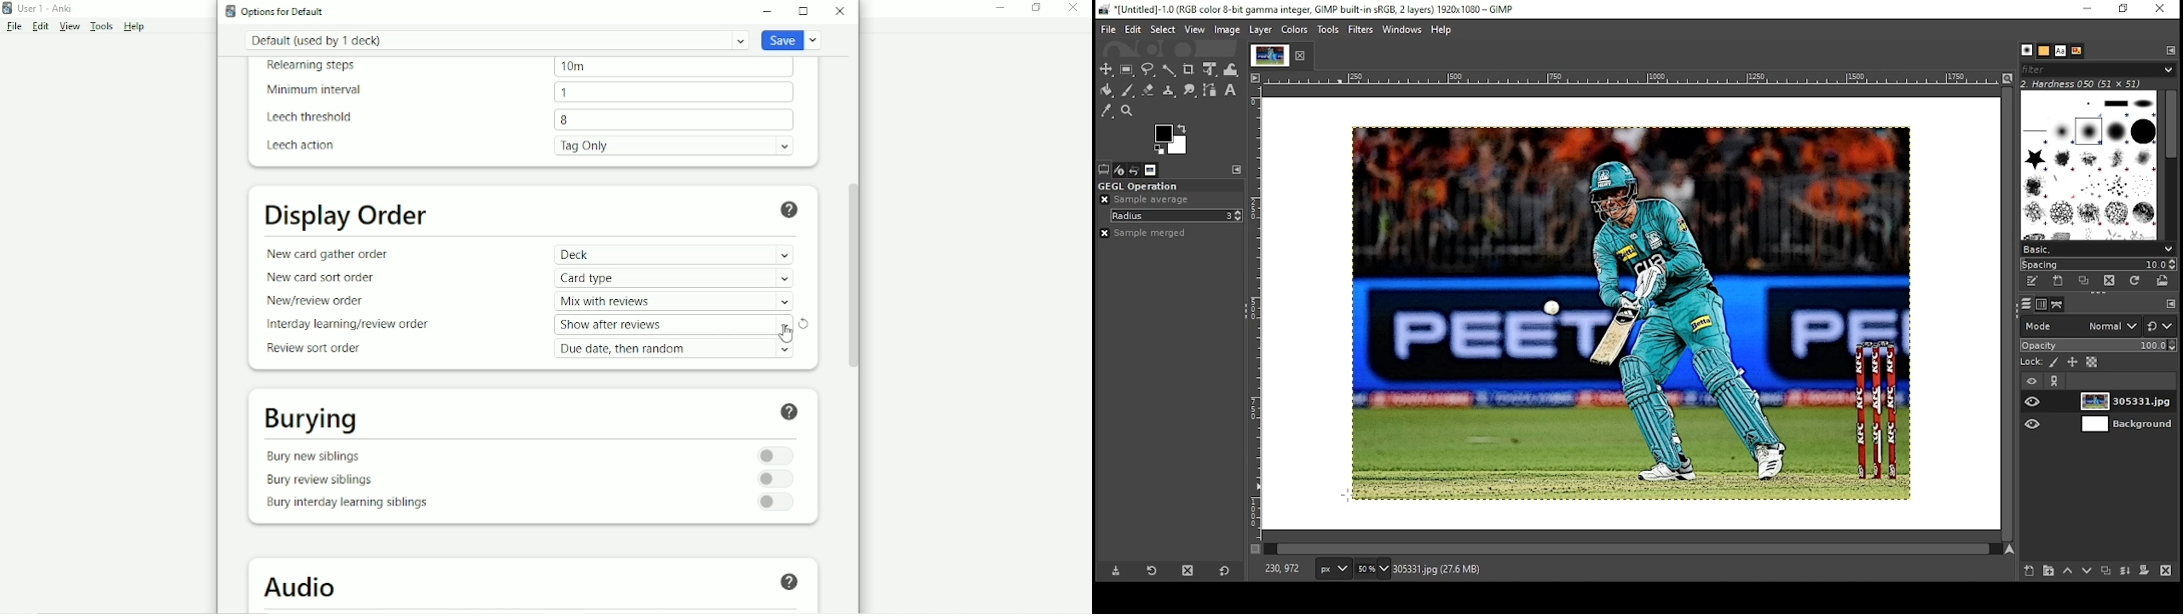  Describe the element at coordinates (2097, 69) in the screenshot. I see `brushes` at that location.